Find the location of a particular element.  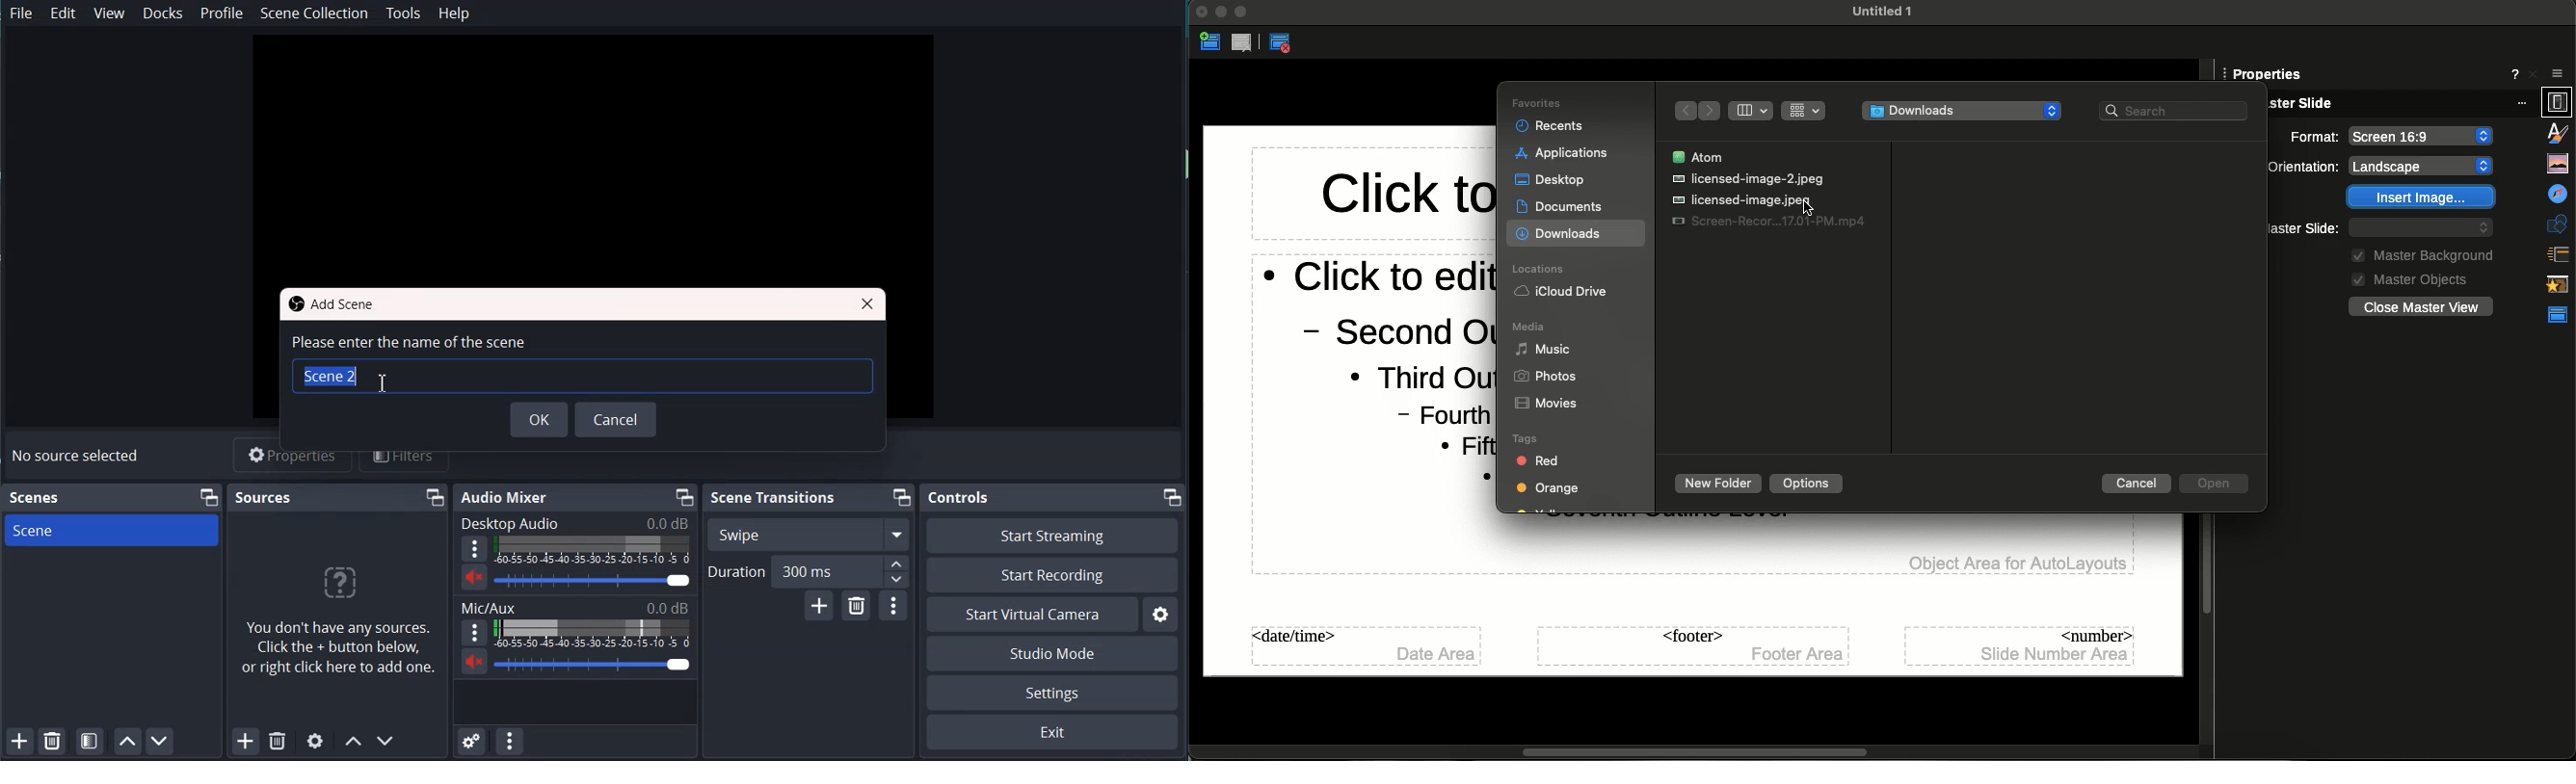

Move Scene Down is located at coordinates (160, 741).